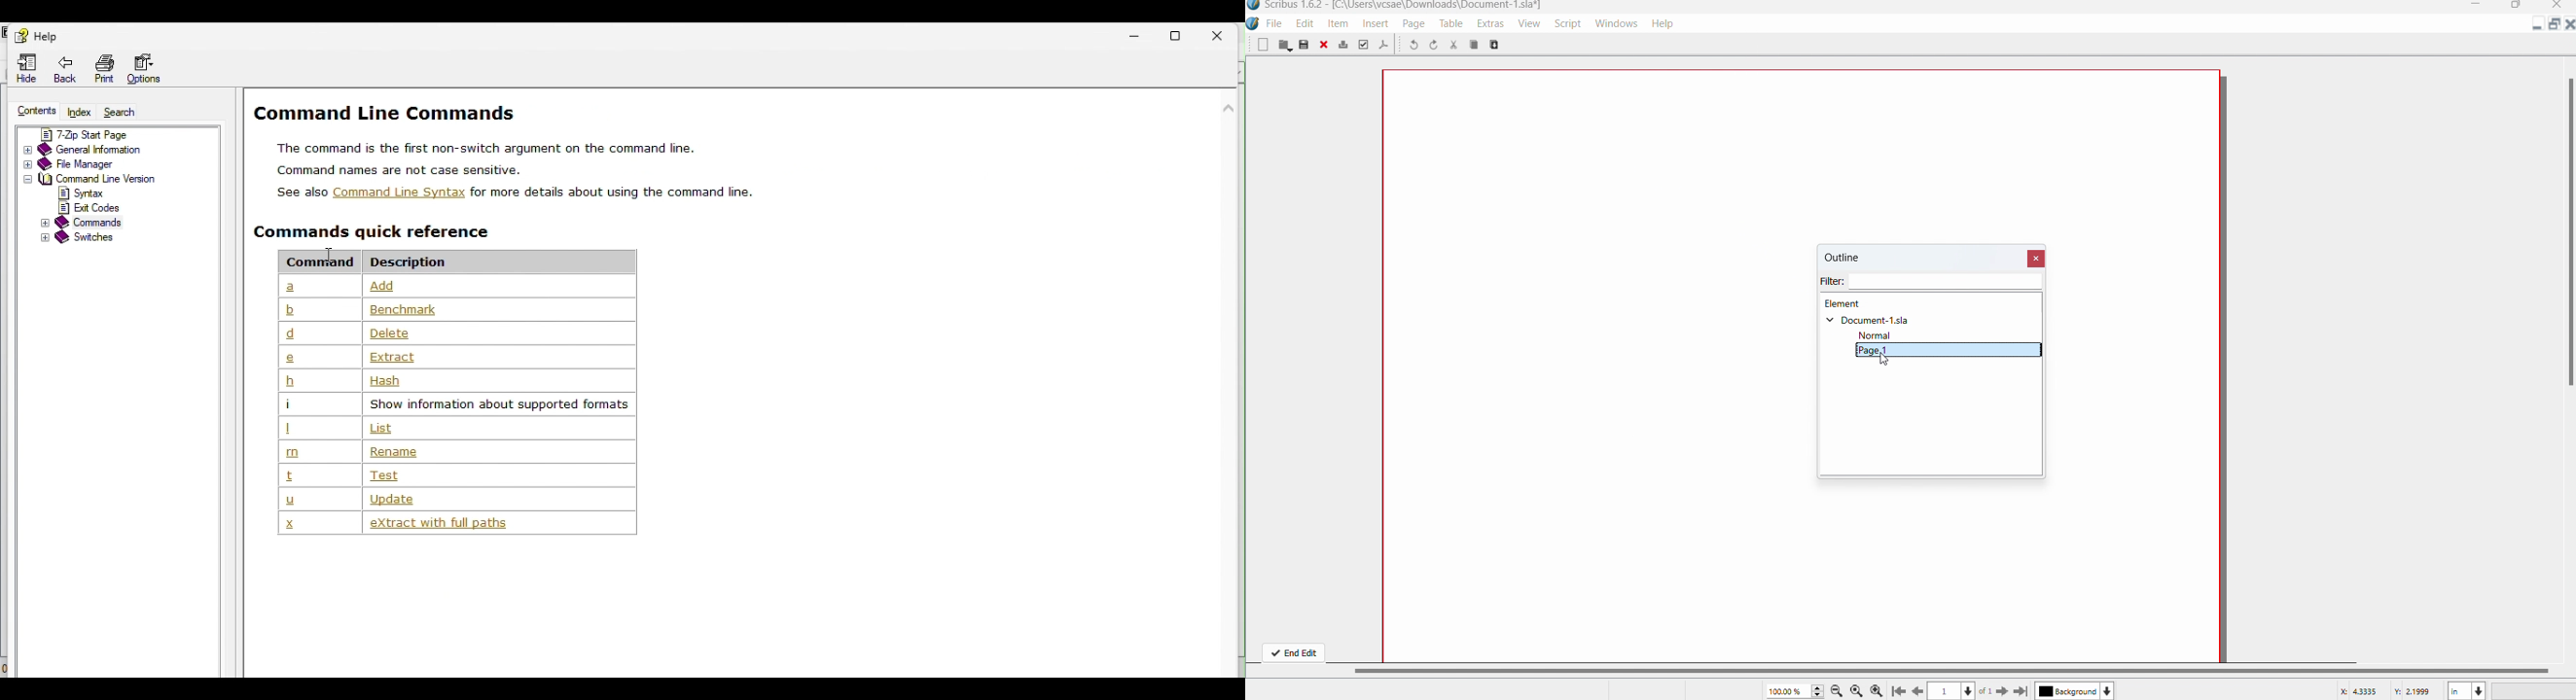 The height and width of the screenshot is (700, 2576). Describe the element at coordinates (1325, 44) in the screenshot. I see `` at that location.